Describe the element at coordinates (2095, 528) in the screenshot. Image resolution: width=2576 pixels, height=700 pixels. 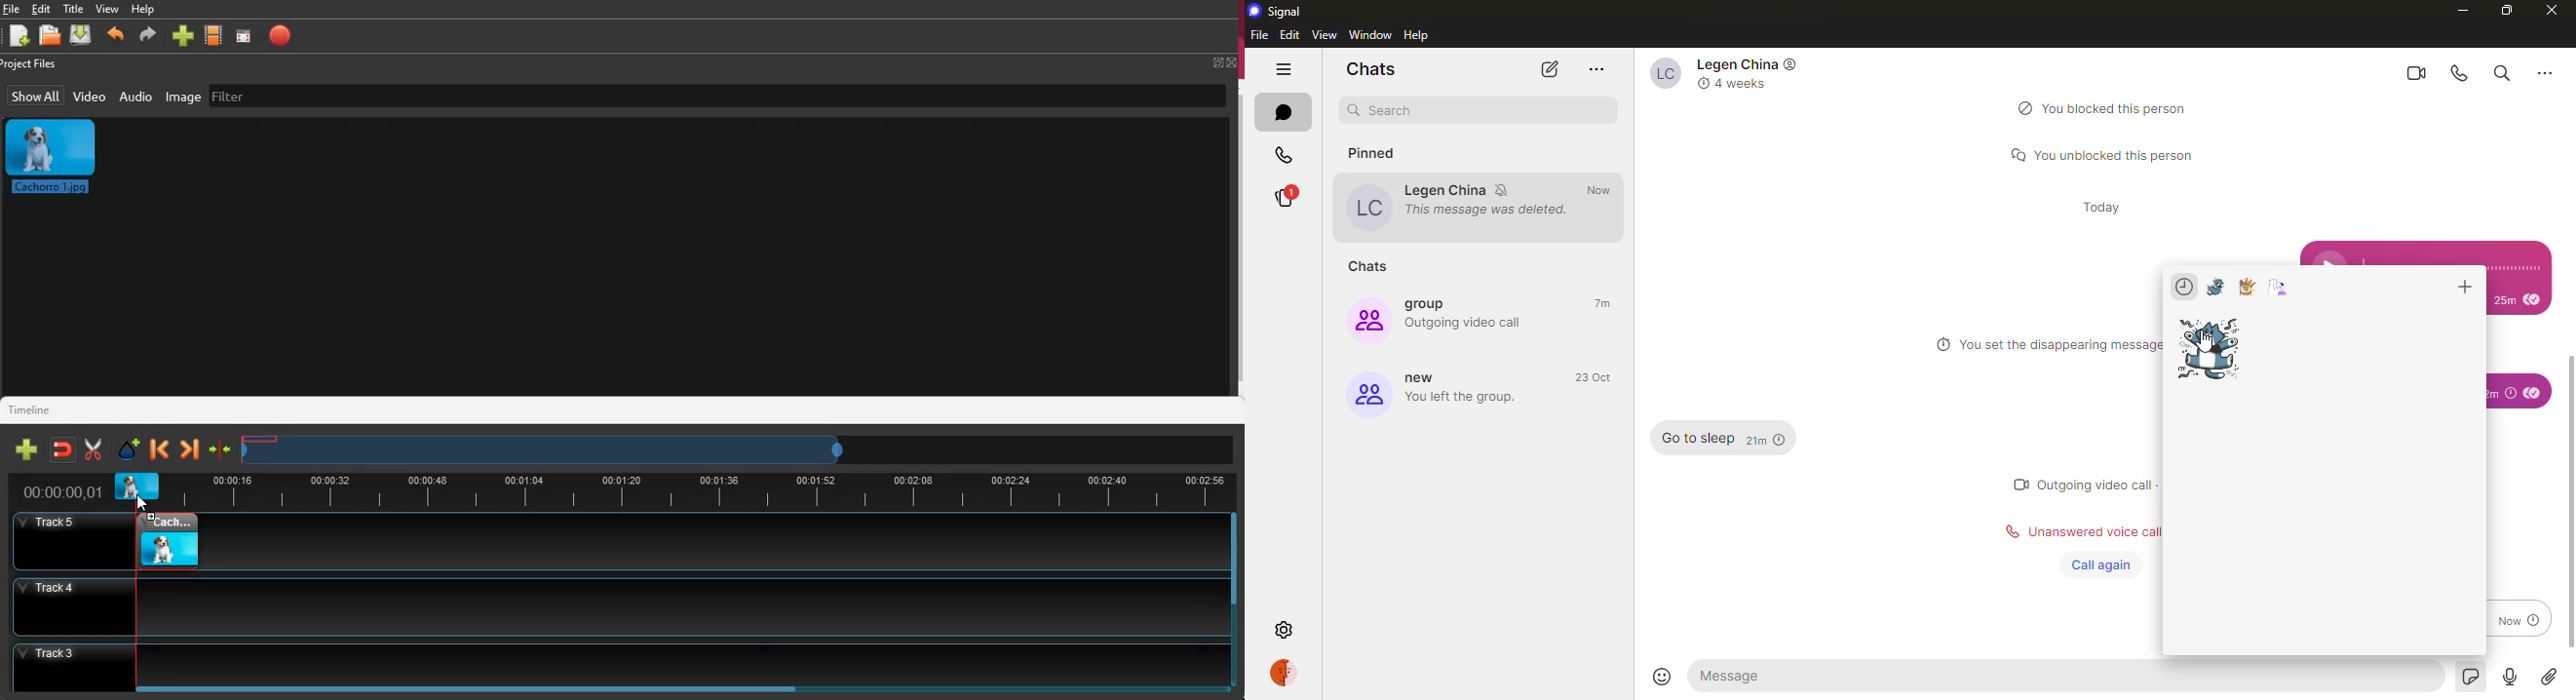
I see `Unanswered voice call 12m` at that location.